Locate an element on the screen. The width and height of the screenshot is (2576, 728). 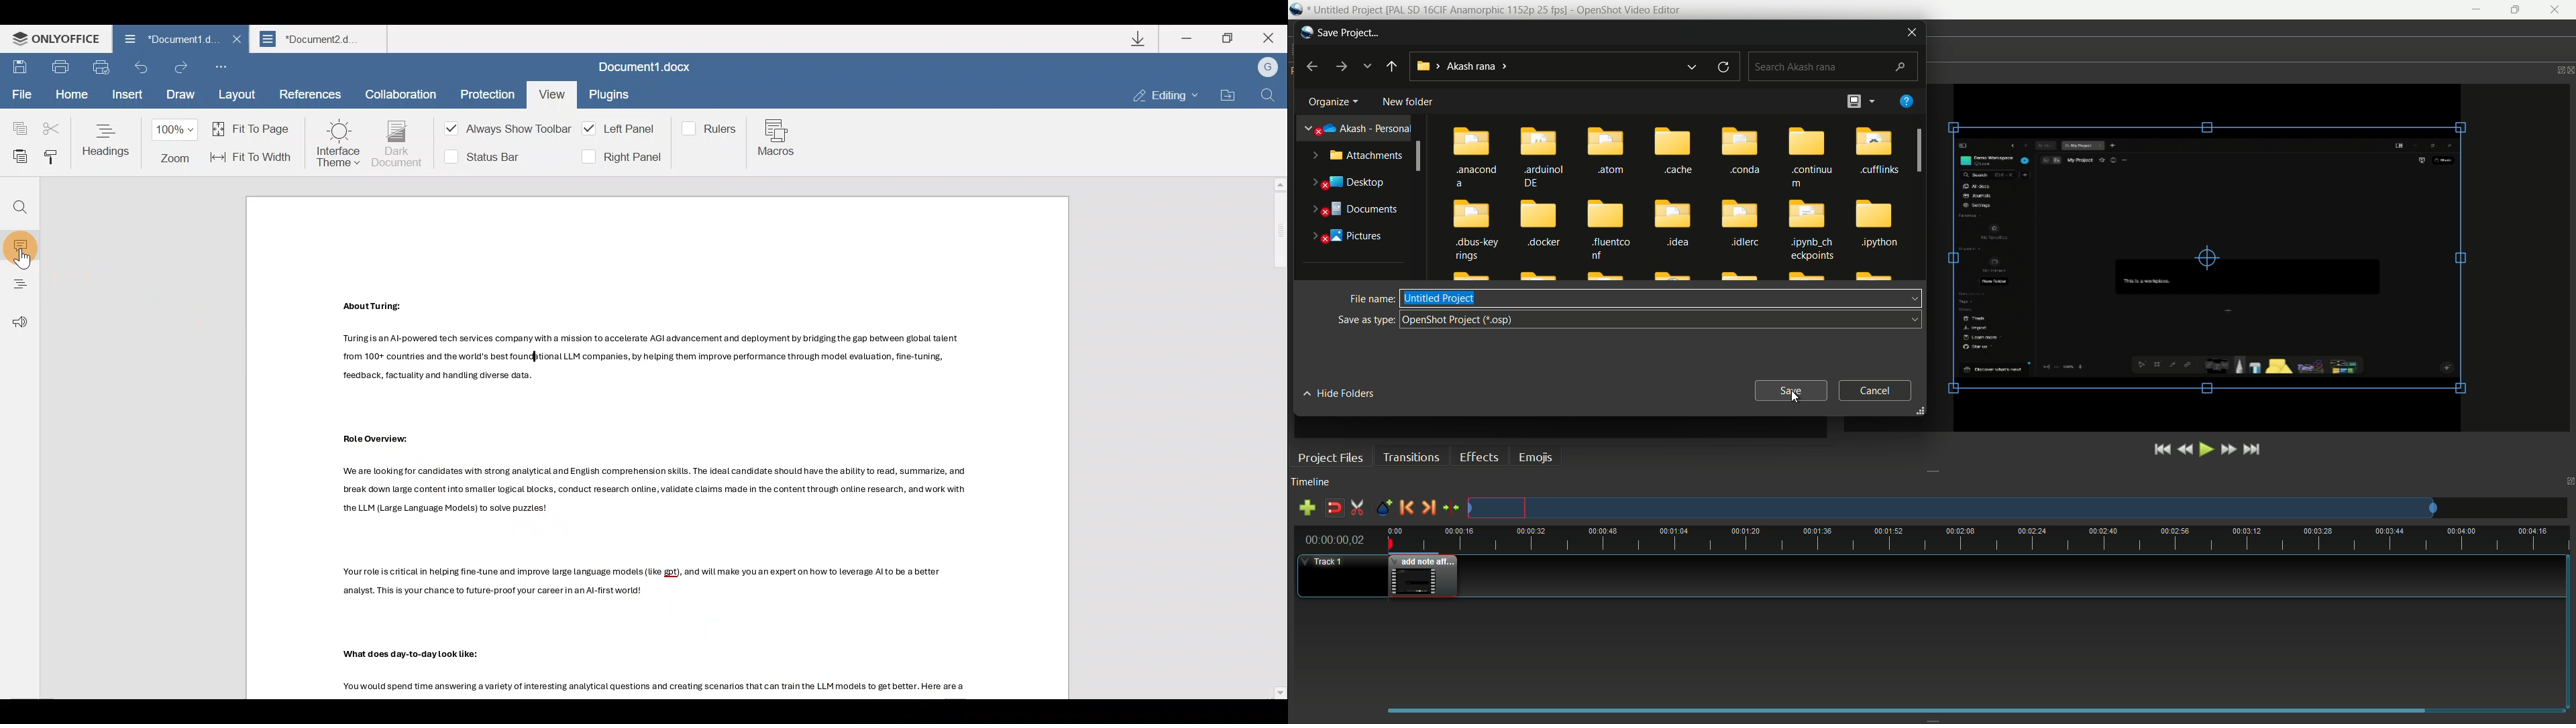
Insert is located at coordinates (125, 97).